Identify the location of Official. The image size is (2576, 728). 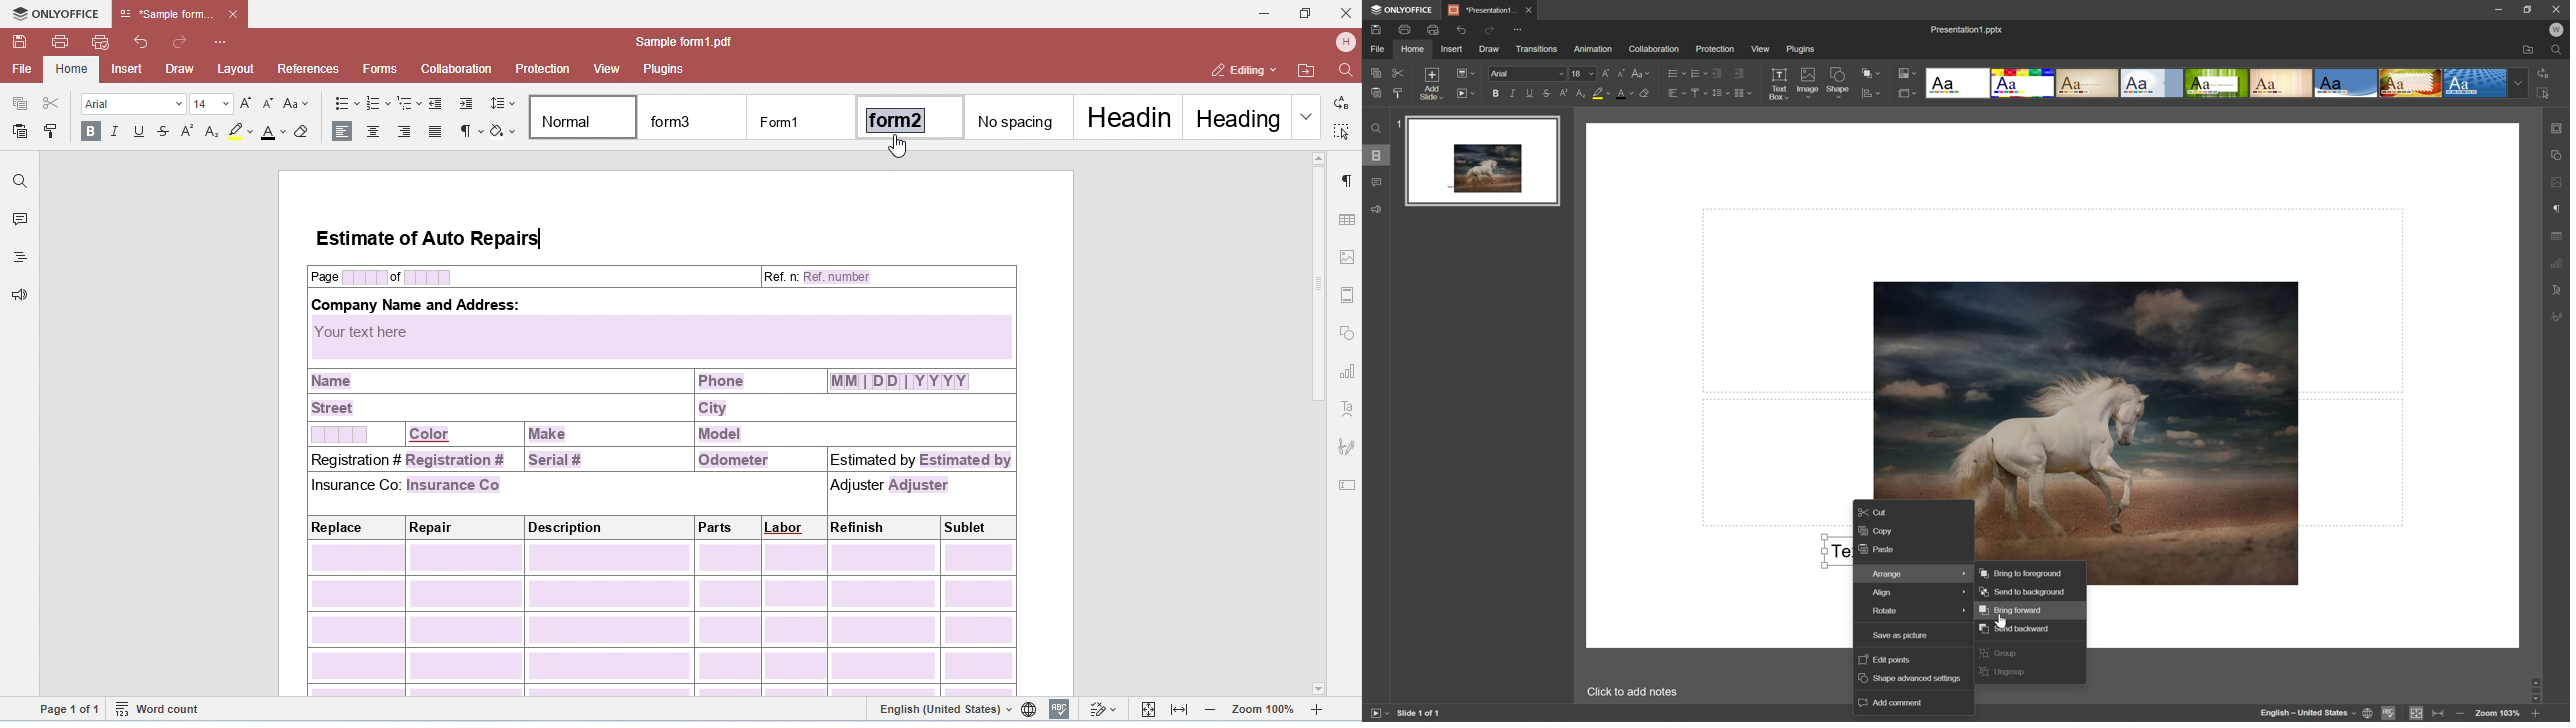
(2152, 83).